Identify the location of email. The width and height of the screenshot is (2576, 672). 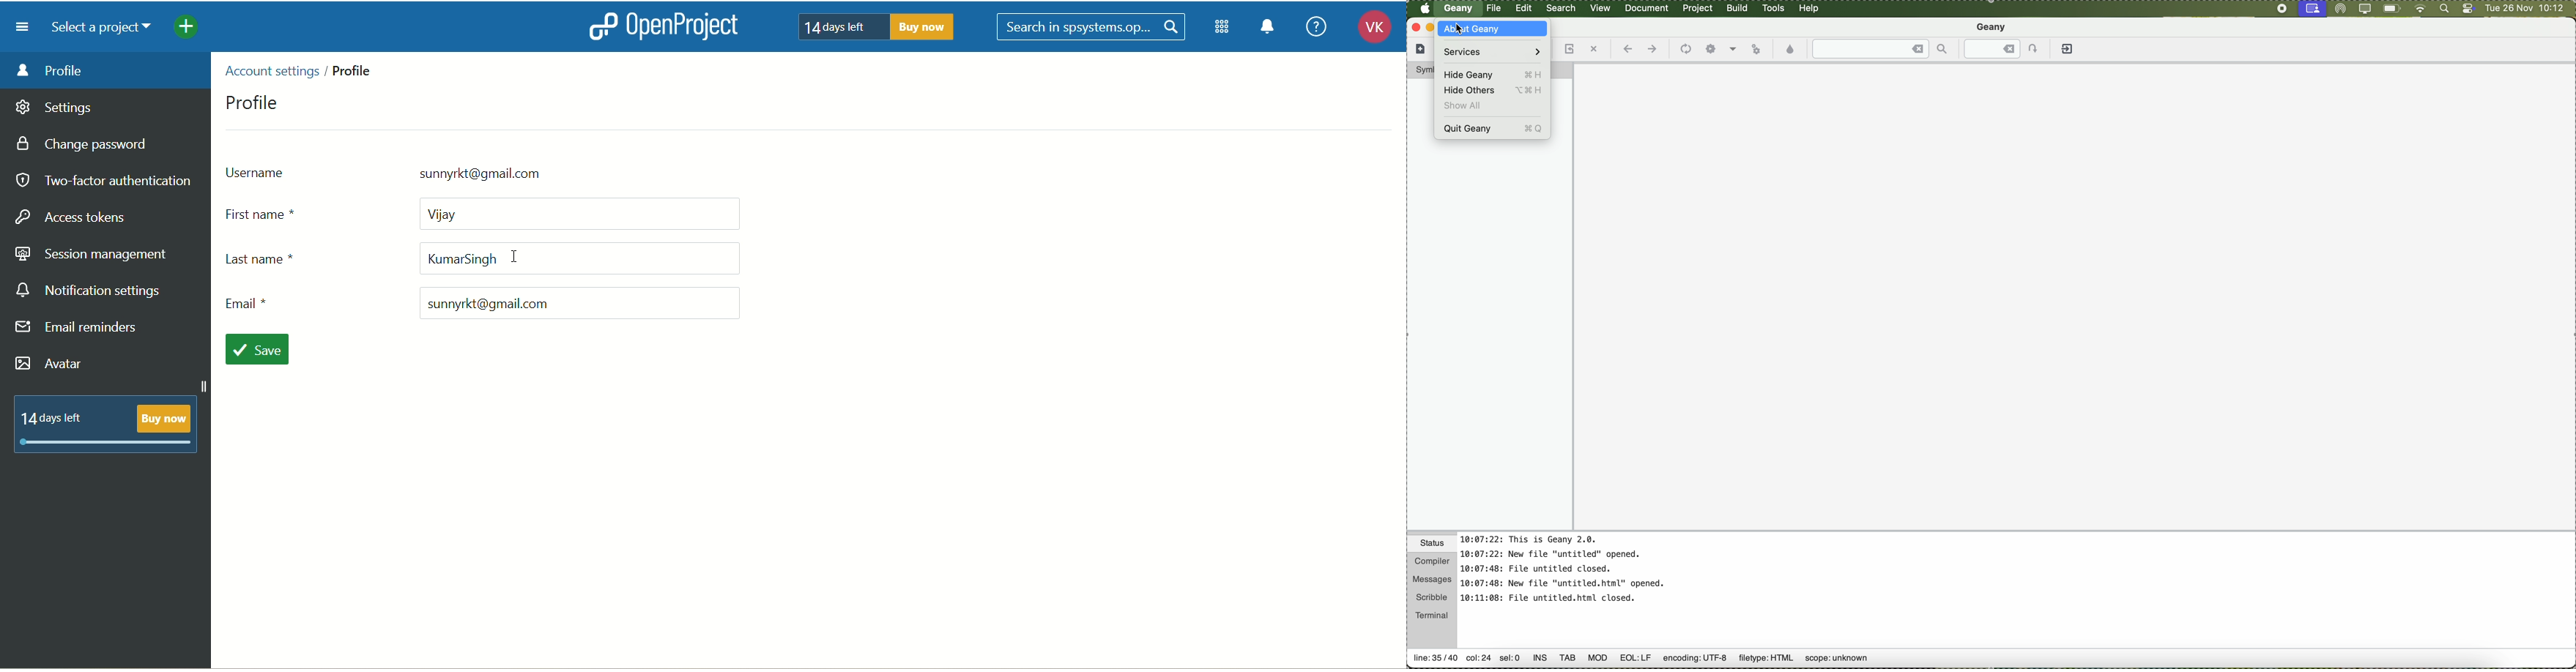
(478, 303).